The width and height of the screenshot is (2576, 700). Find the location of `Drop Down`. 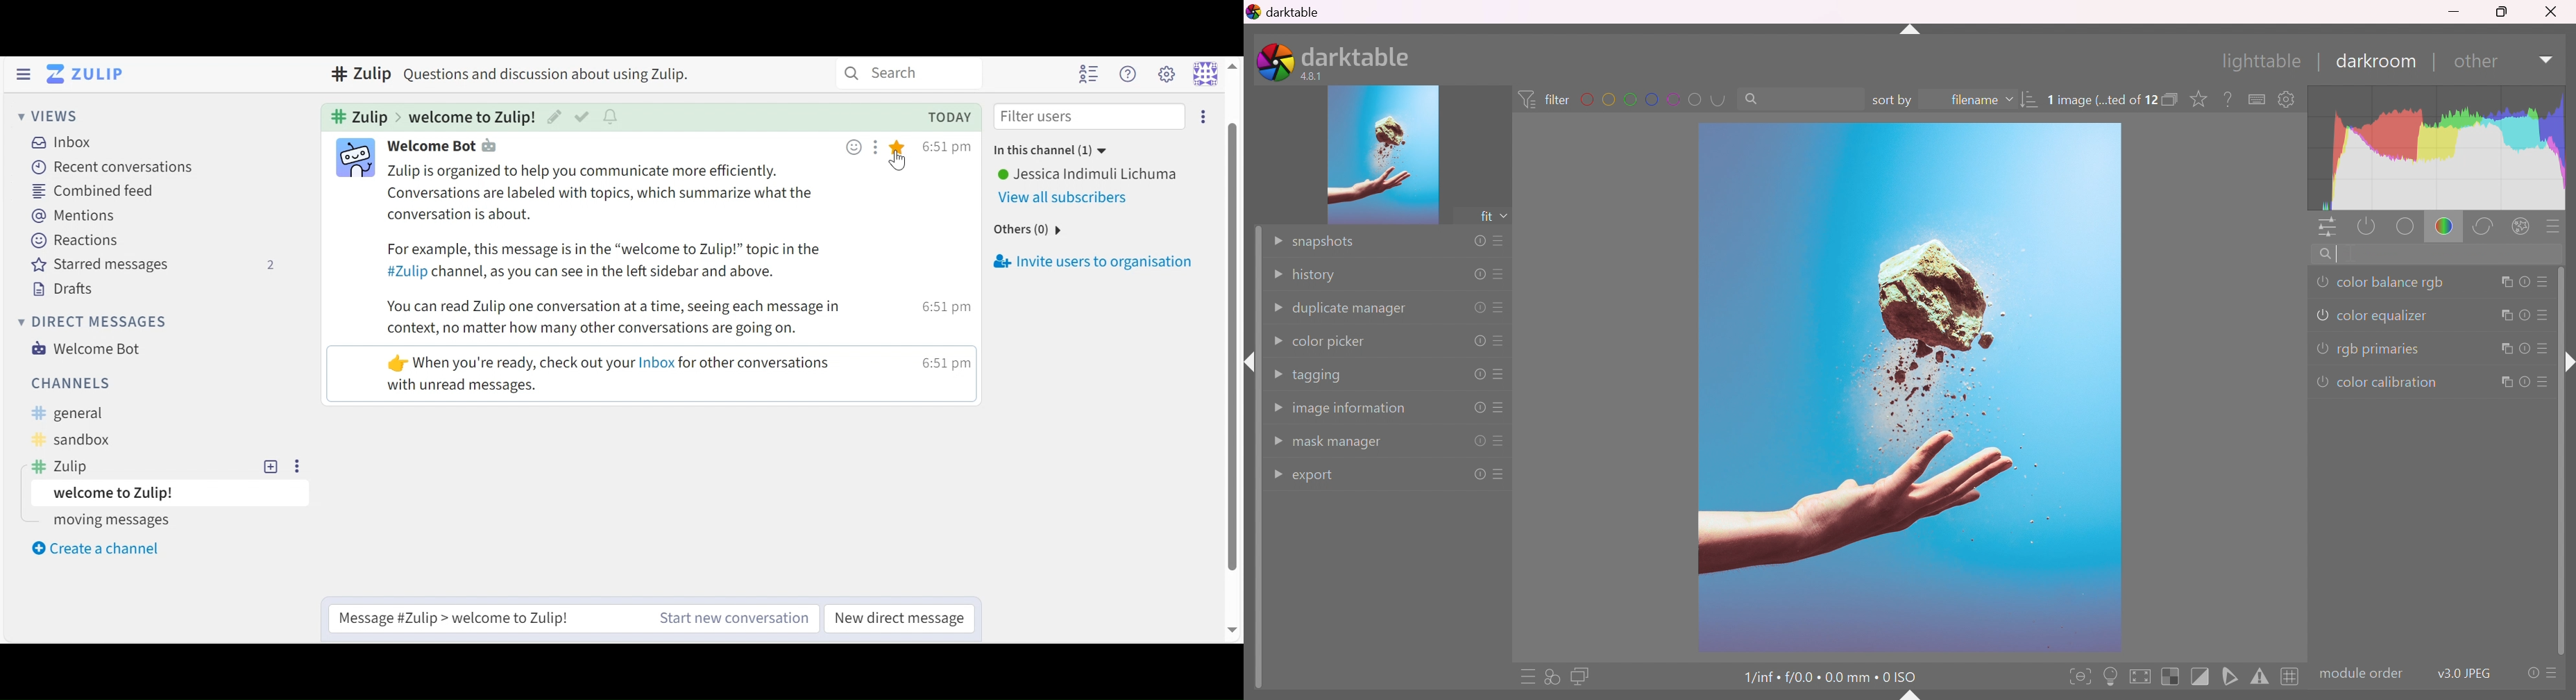

Drop Down is located at coordinates (1275, 342).